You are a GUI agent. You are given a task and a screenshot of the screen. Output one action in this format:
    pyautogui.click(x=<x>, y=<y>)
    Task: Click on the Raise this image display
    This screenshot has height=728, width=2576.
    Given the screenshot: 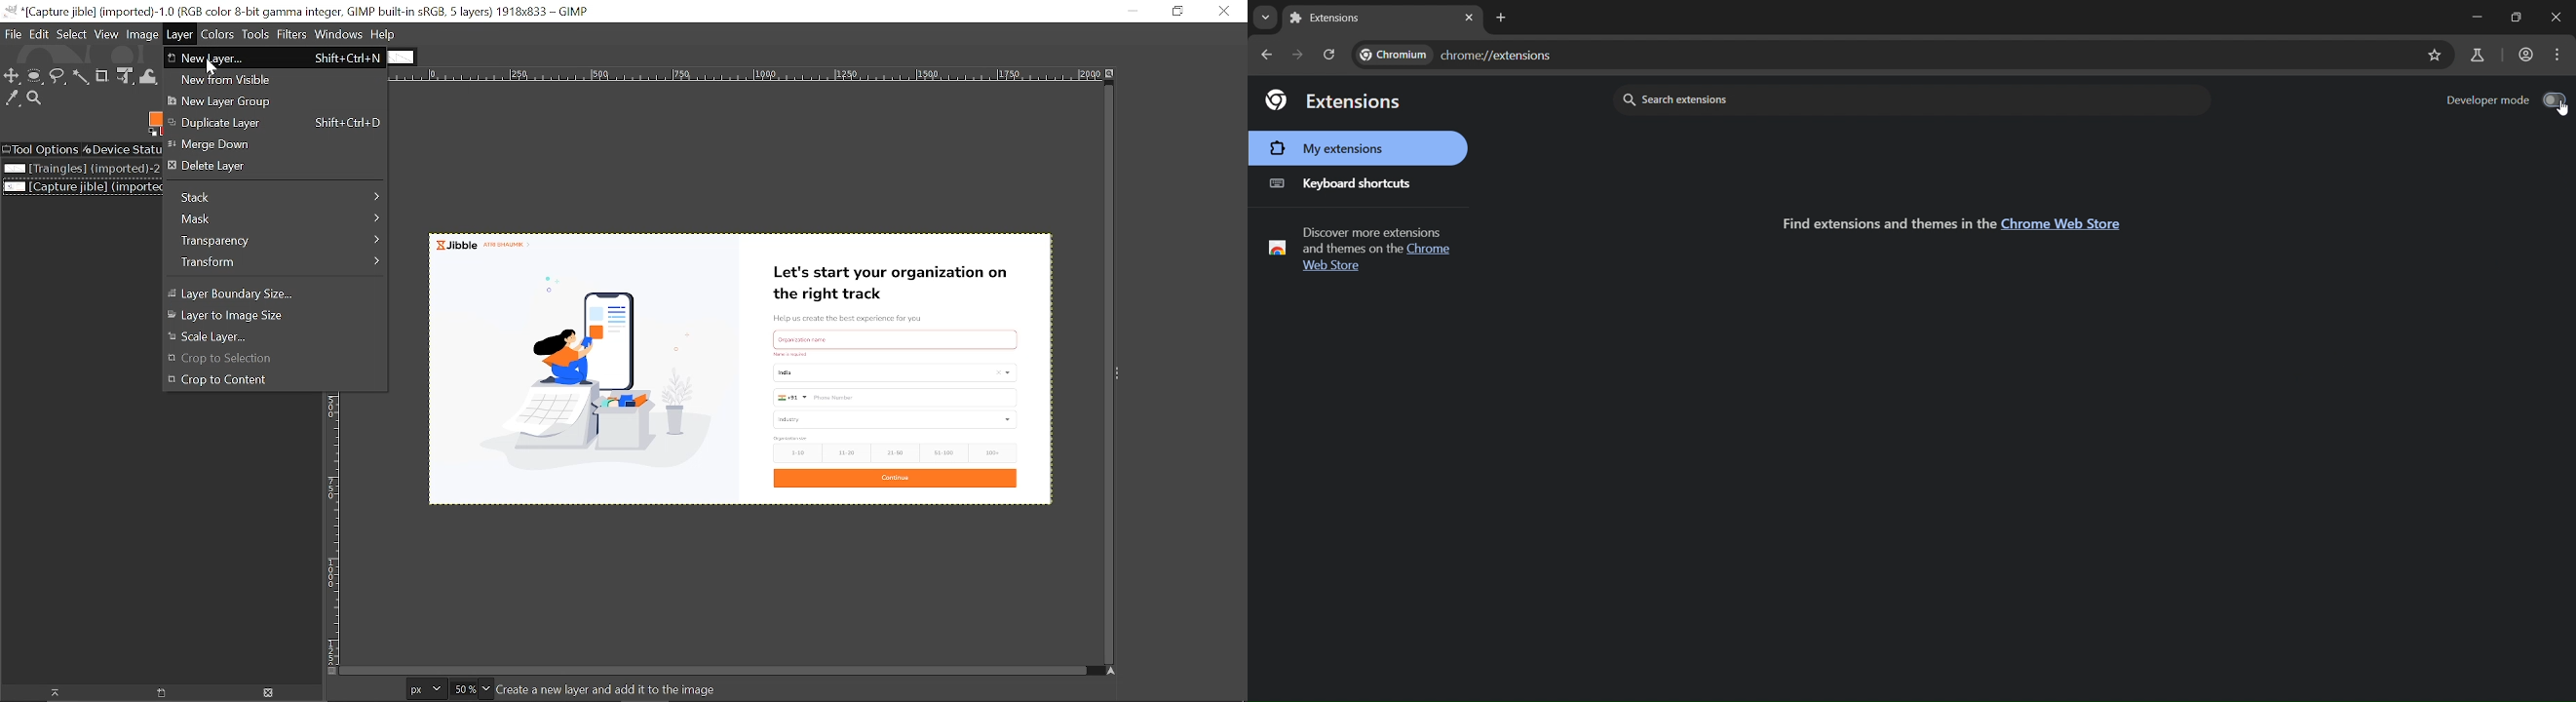 What is the action you would take?
    pyautogui.click(x=47, y=692)
    